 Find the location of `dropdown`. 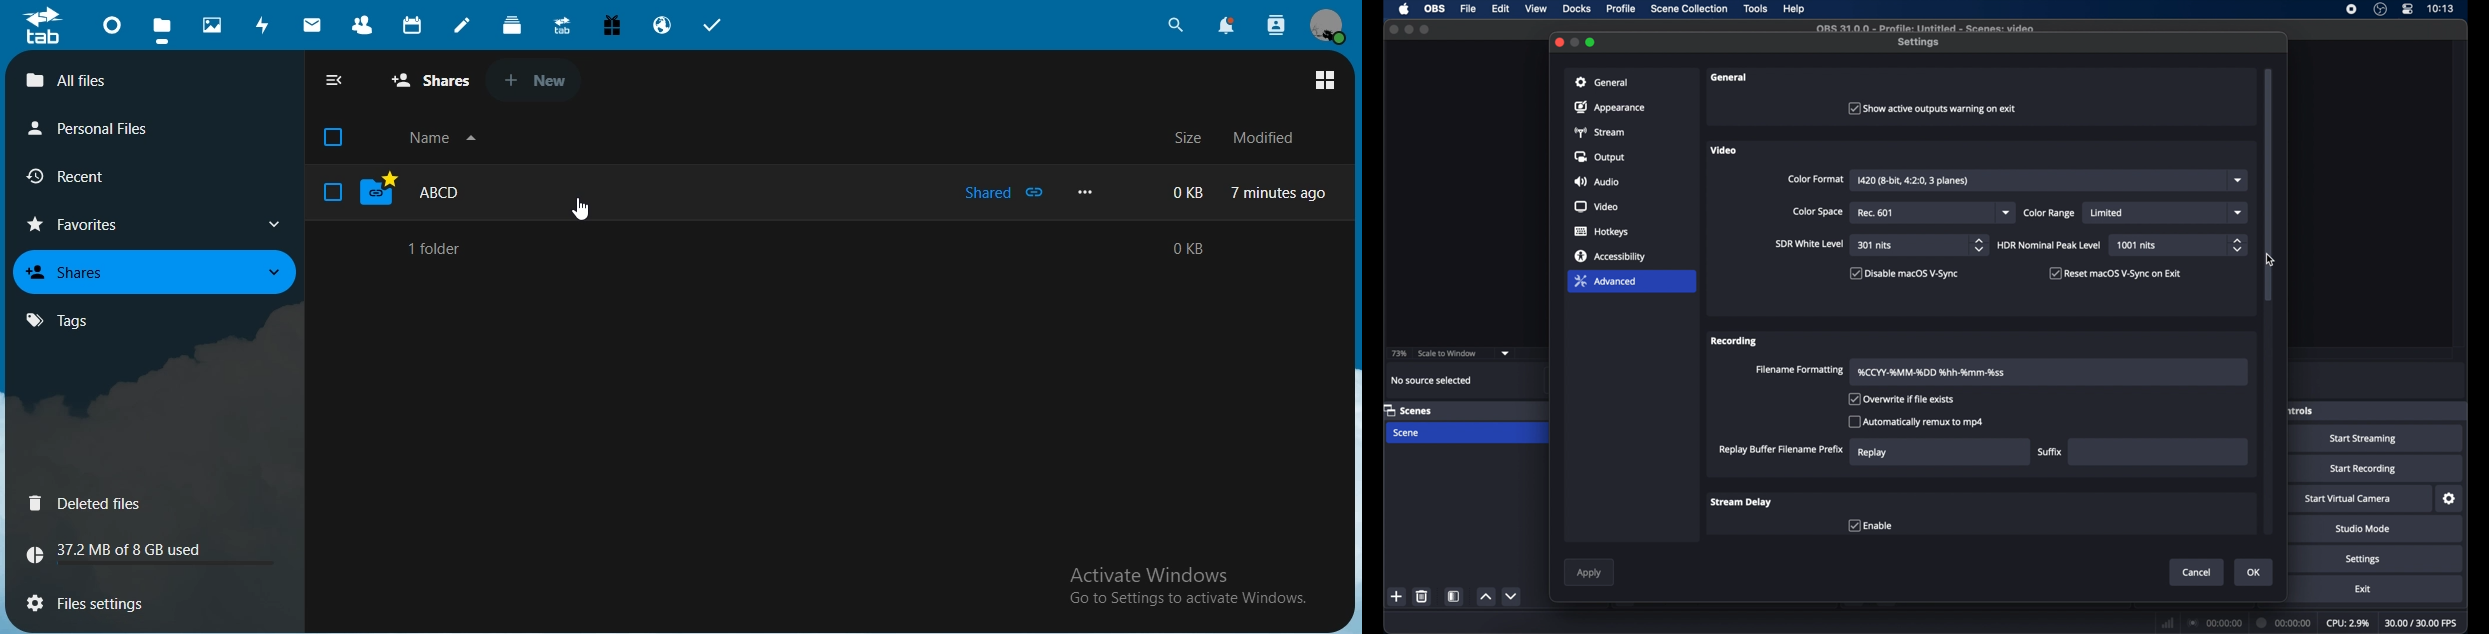

dropdown is located at coordinates (2238, 213).